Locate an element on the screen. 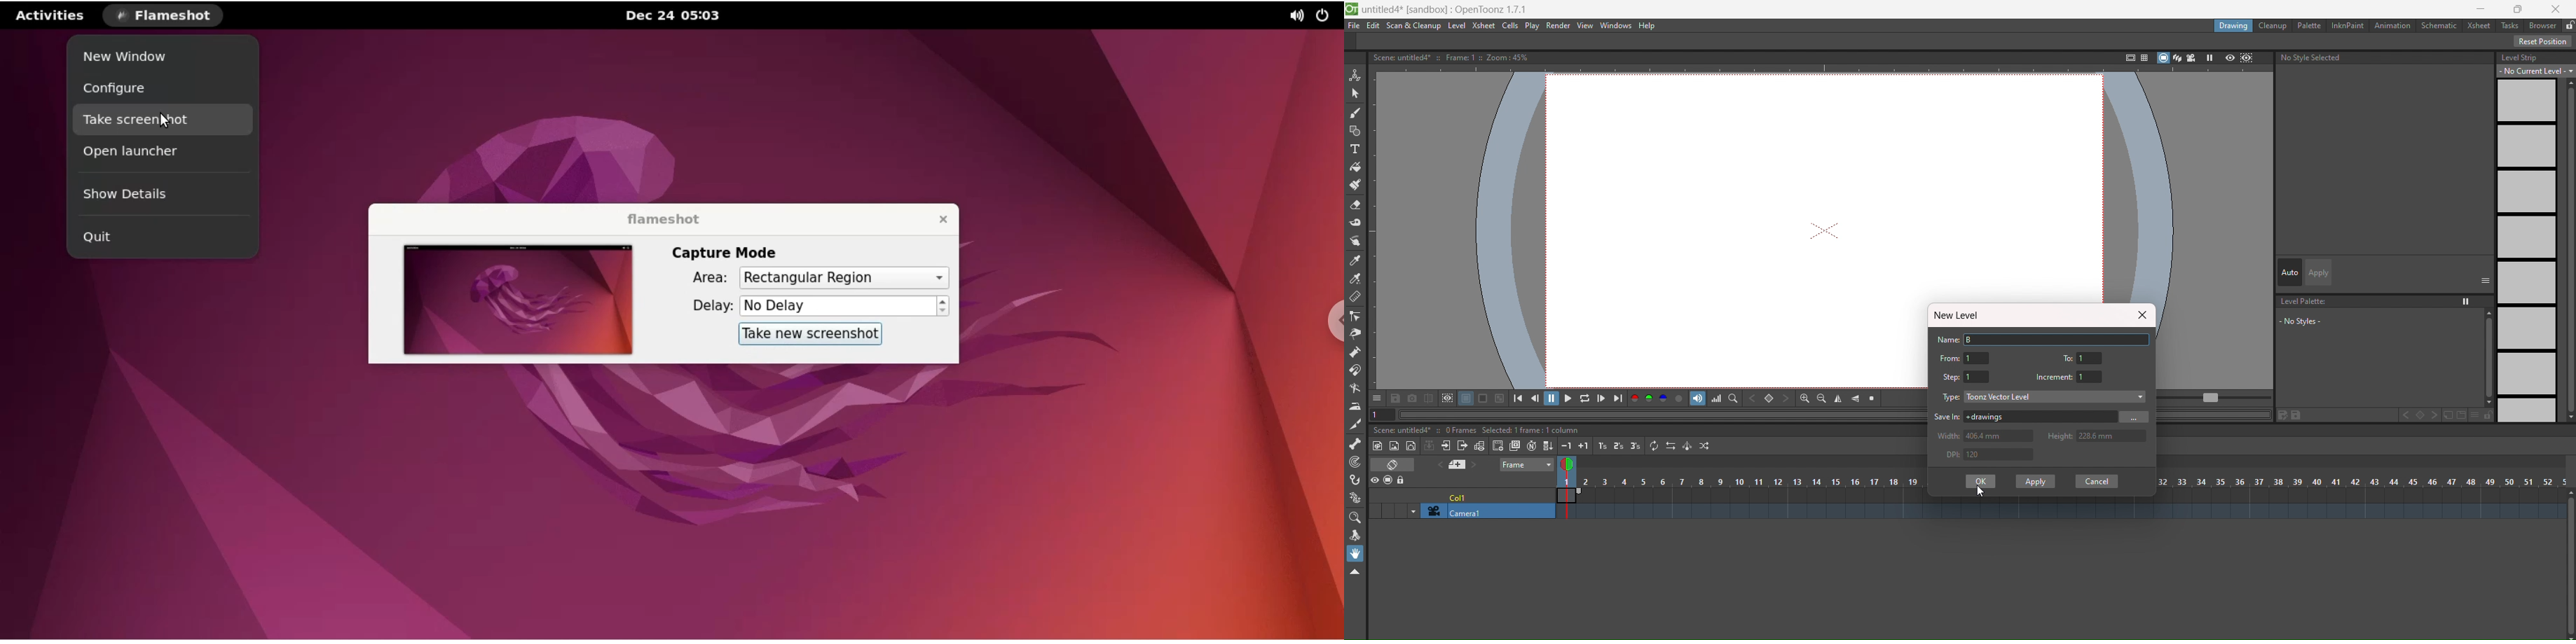 This screenshot has height=644, width=2576. height is located at coordinates (2059, 434).